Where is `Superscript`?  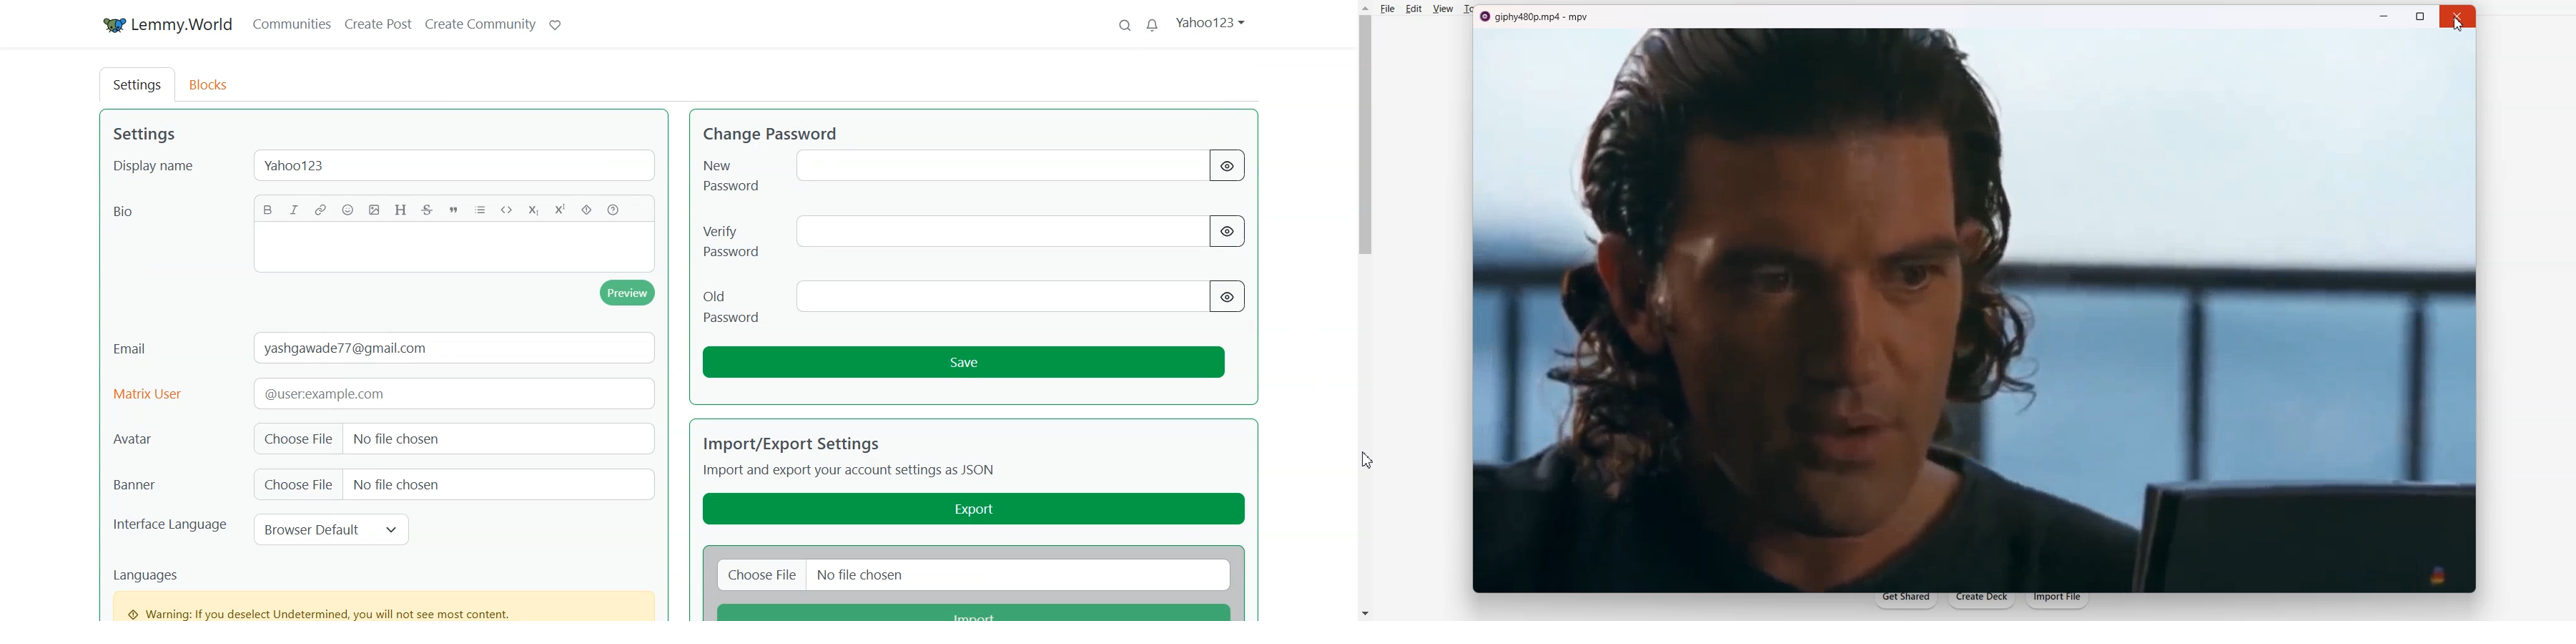 Superscript is located at coordinates (558, 208).